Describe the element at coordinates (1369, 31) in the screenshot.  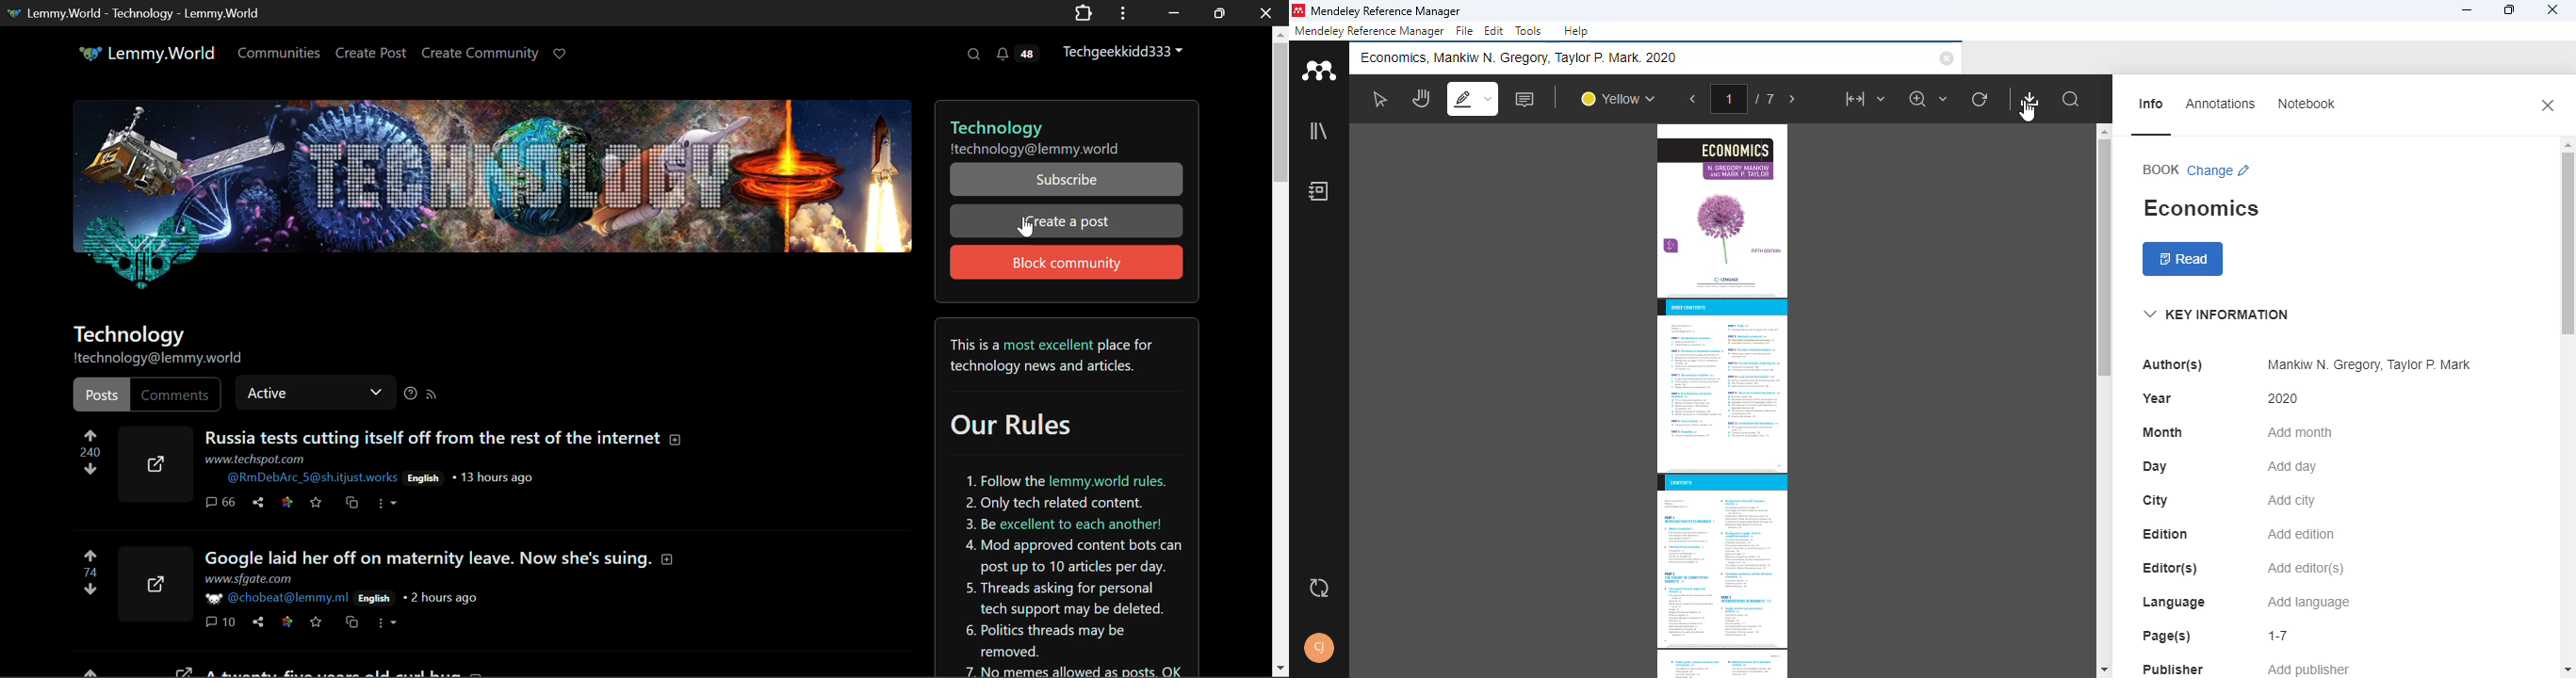
I see `mendeley reference manager` at that location.